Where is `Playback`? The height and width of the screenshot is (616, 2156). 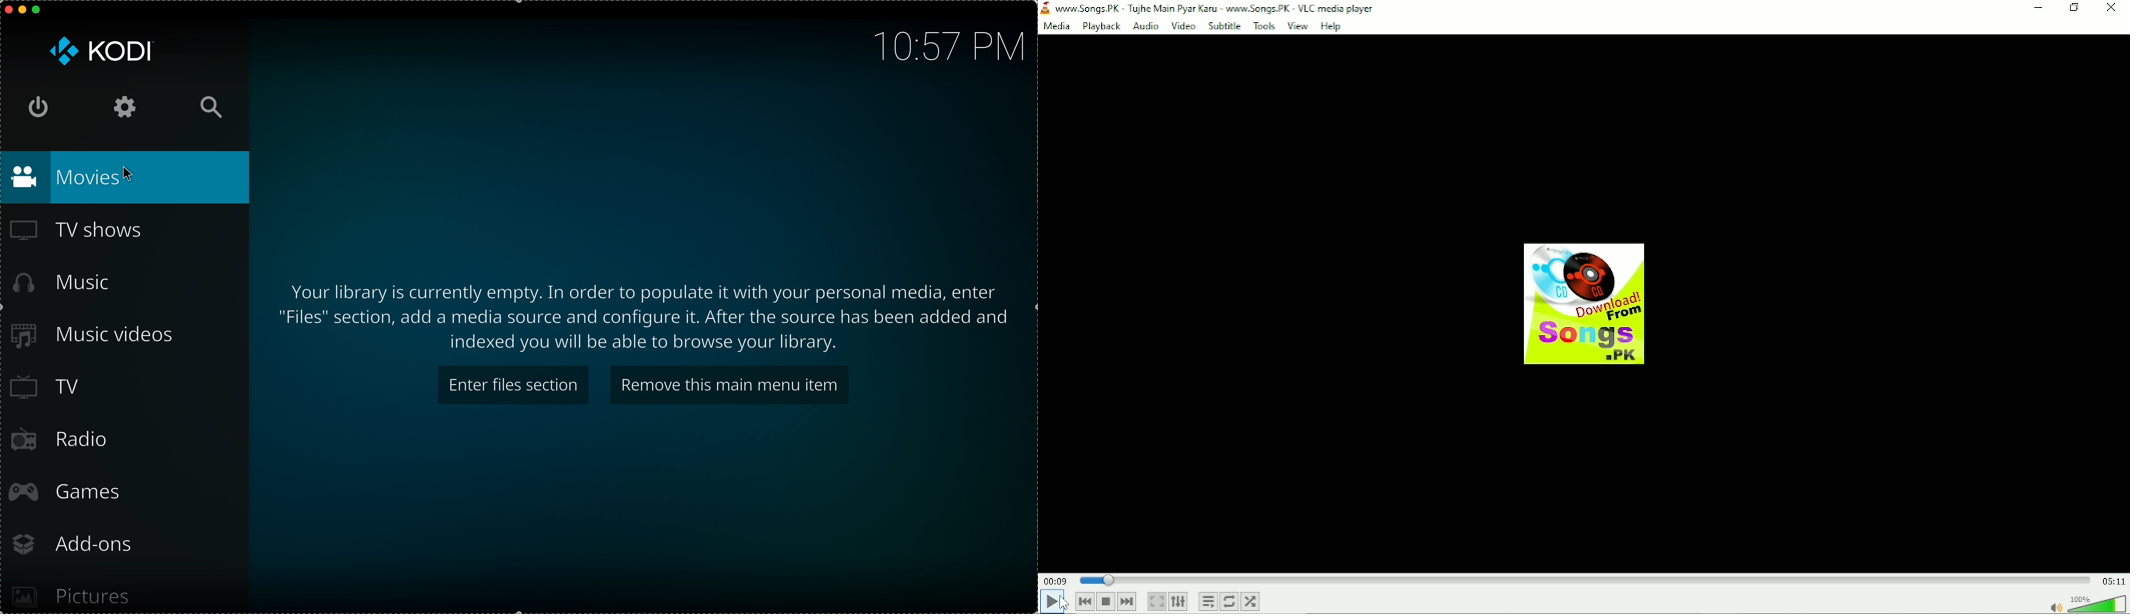
Playback is located at coordinates (1099, 26).